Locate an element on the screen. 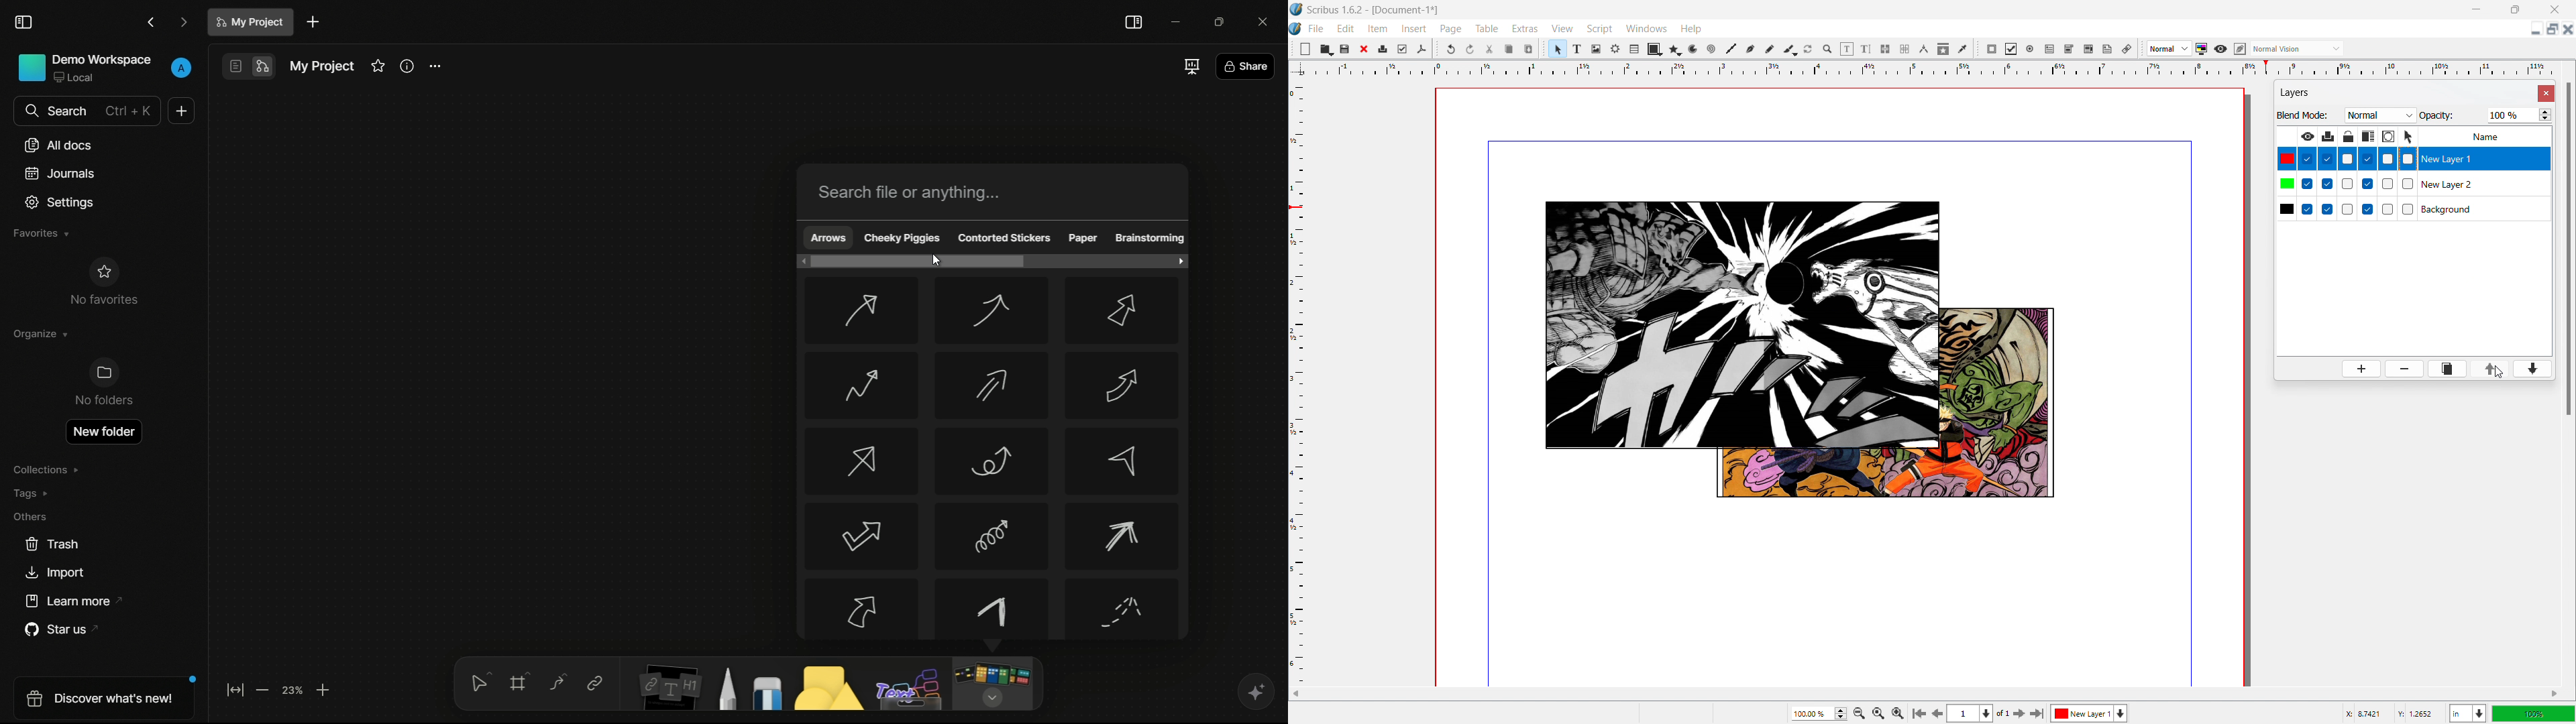 The width and height of the screenshot is (2576, 728). shape is located at coordinates (1654, 49).